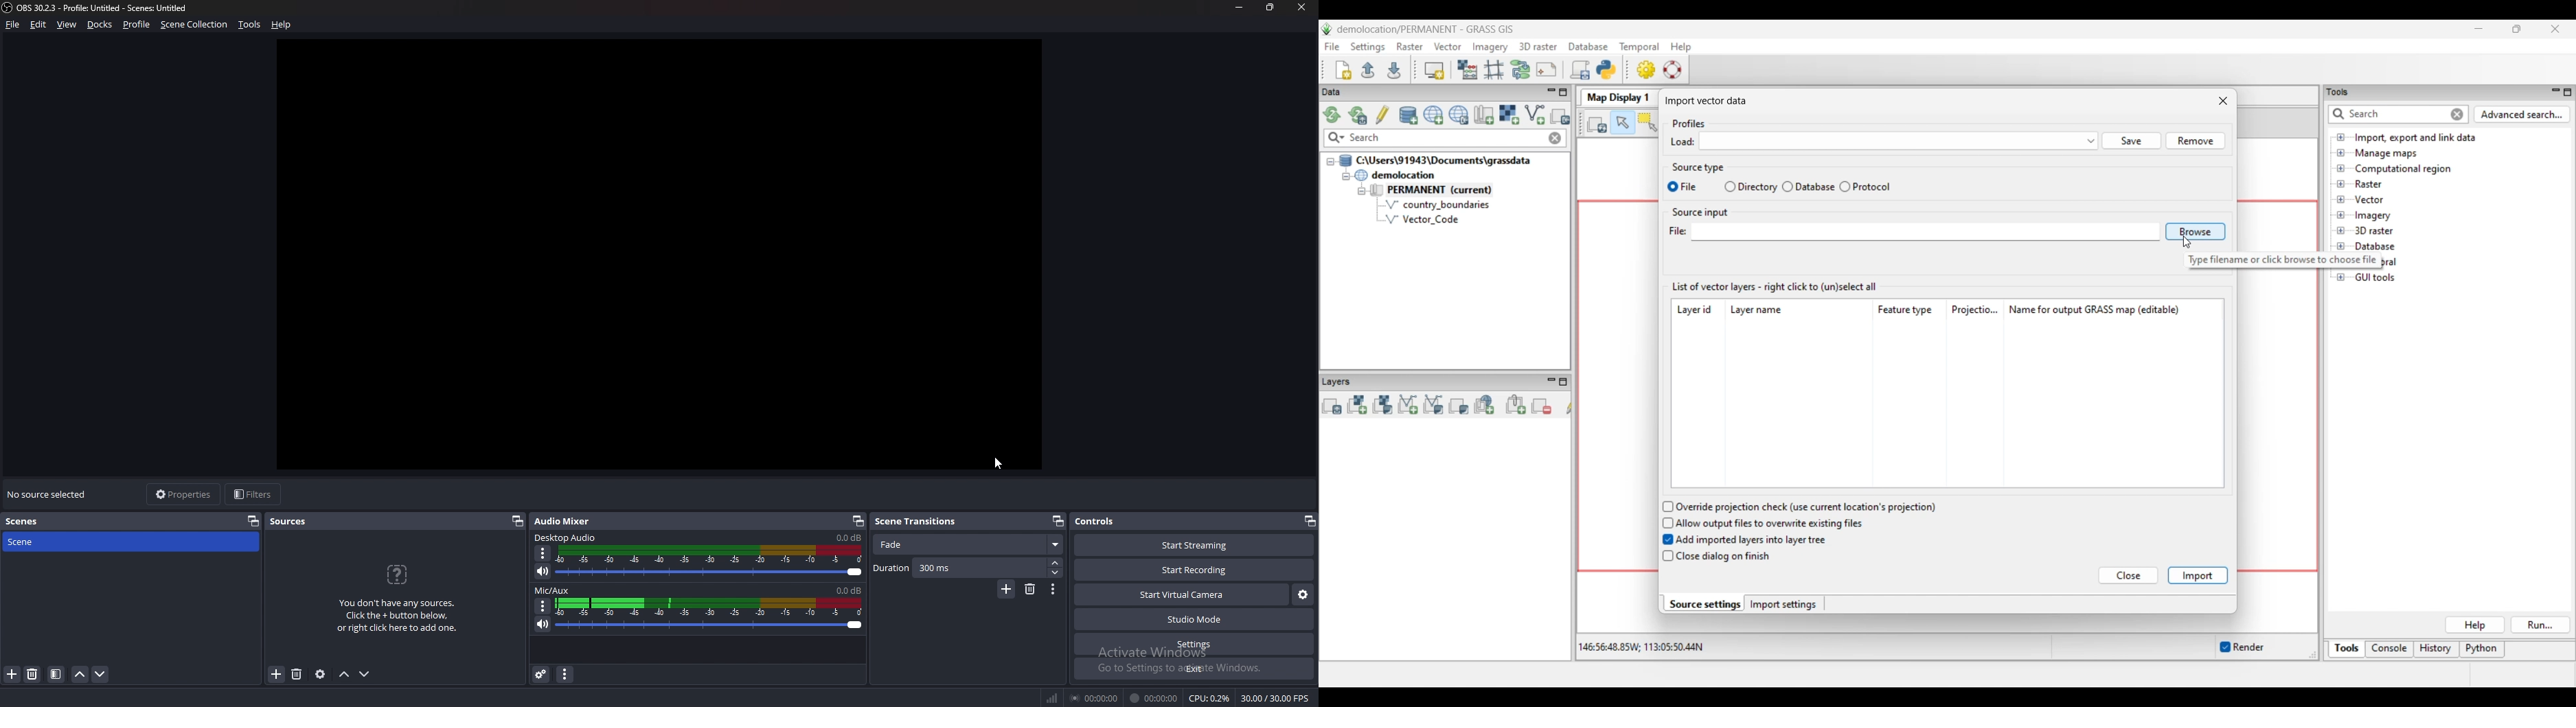 The image size is (2576, 728). Describe the element at coordinates (998, 464) in the screenshot. I see `cursor` at that location.